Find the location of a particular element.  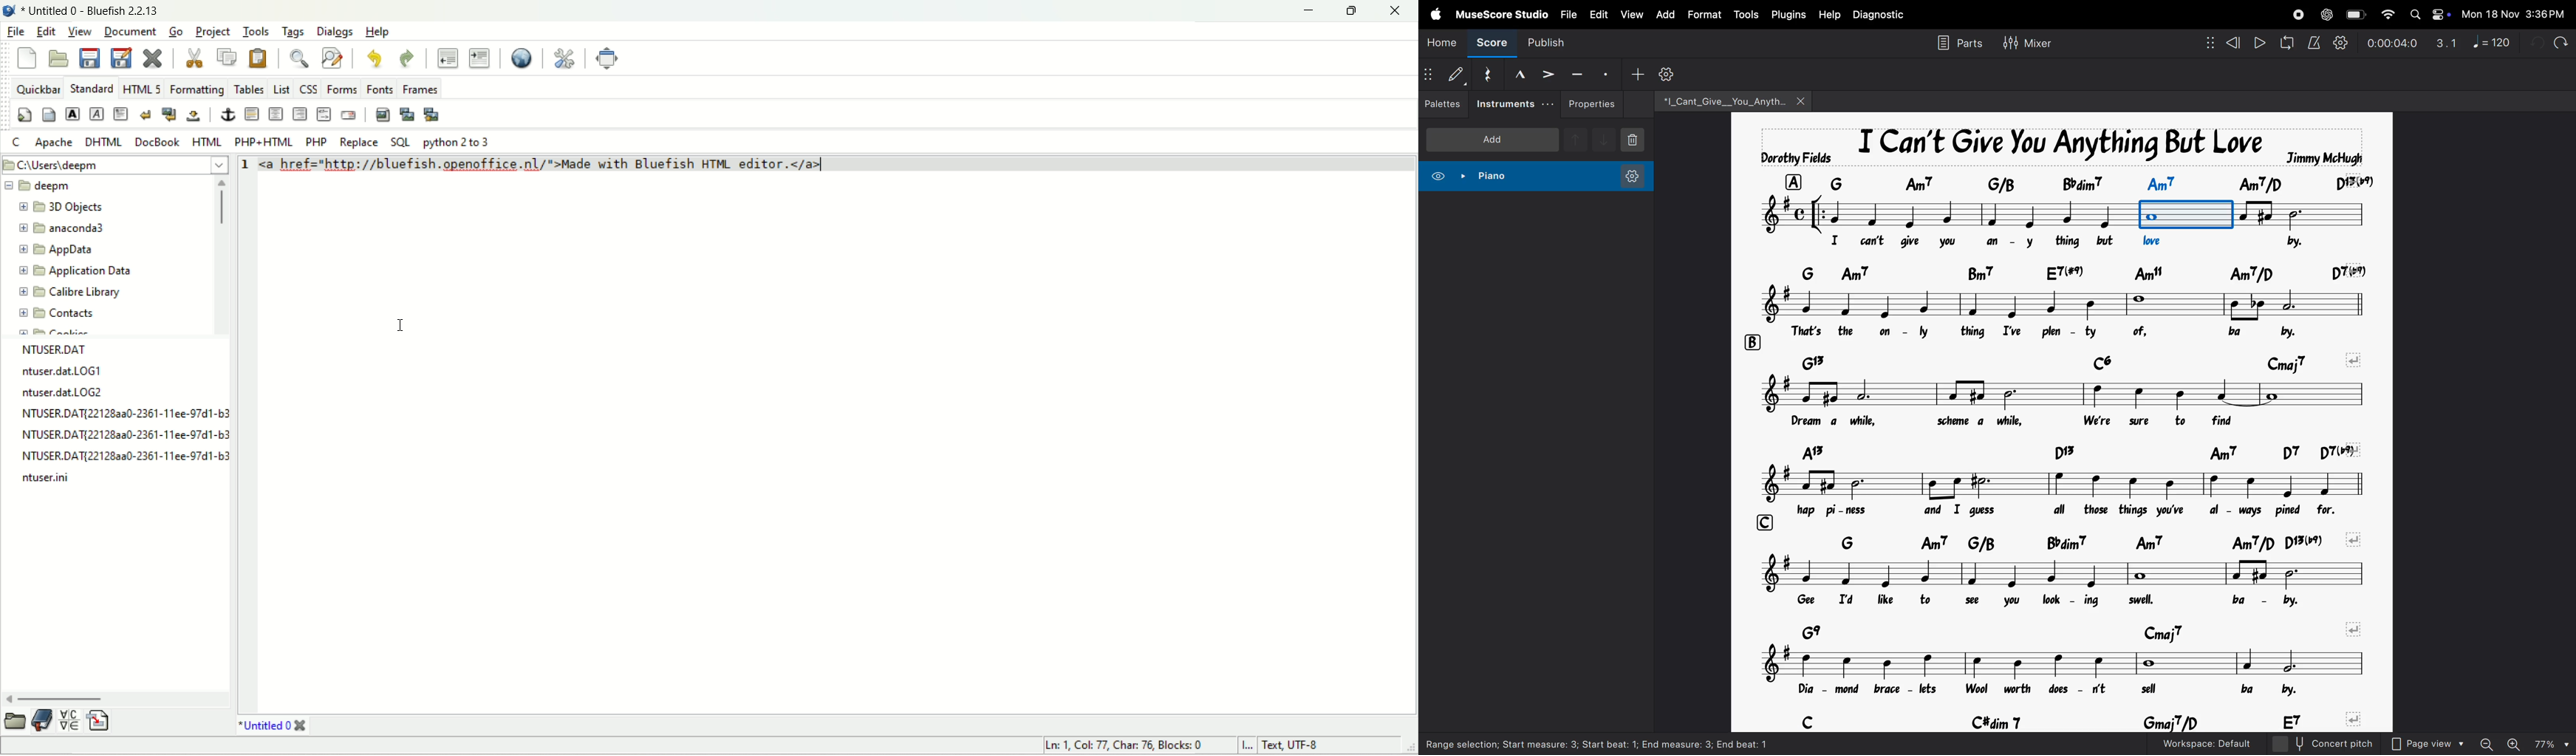

non-breaking space is located at coordinates (194, 117).